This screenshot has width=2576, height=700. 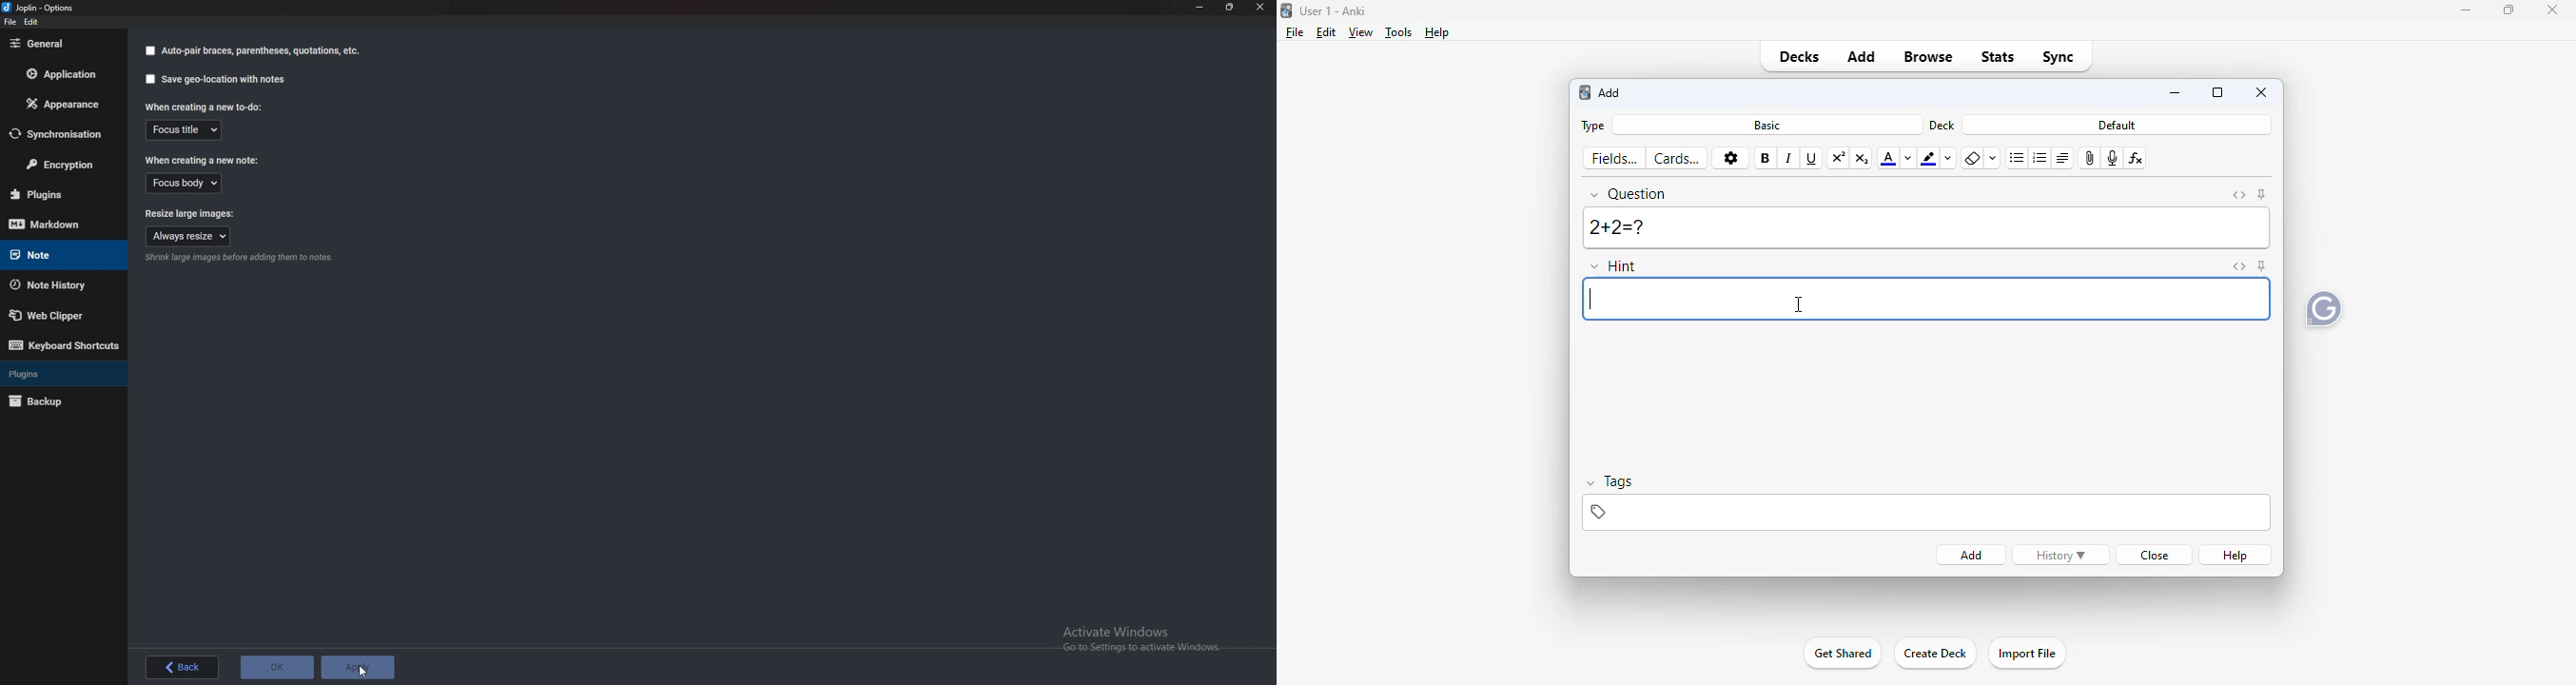 What do you see at coordinates (41, 7) in the screenshot?
I see `joplin - option` at bounding box center [41, 7].